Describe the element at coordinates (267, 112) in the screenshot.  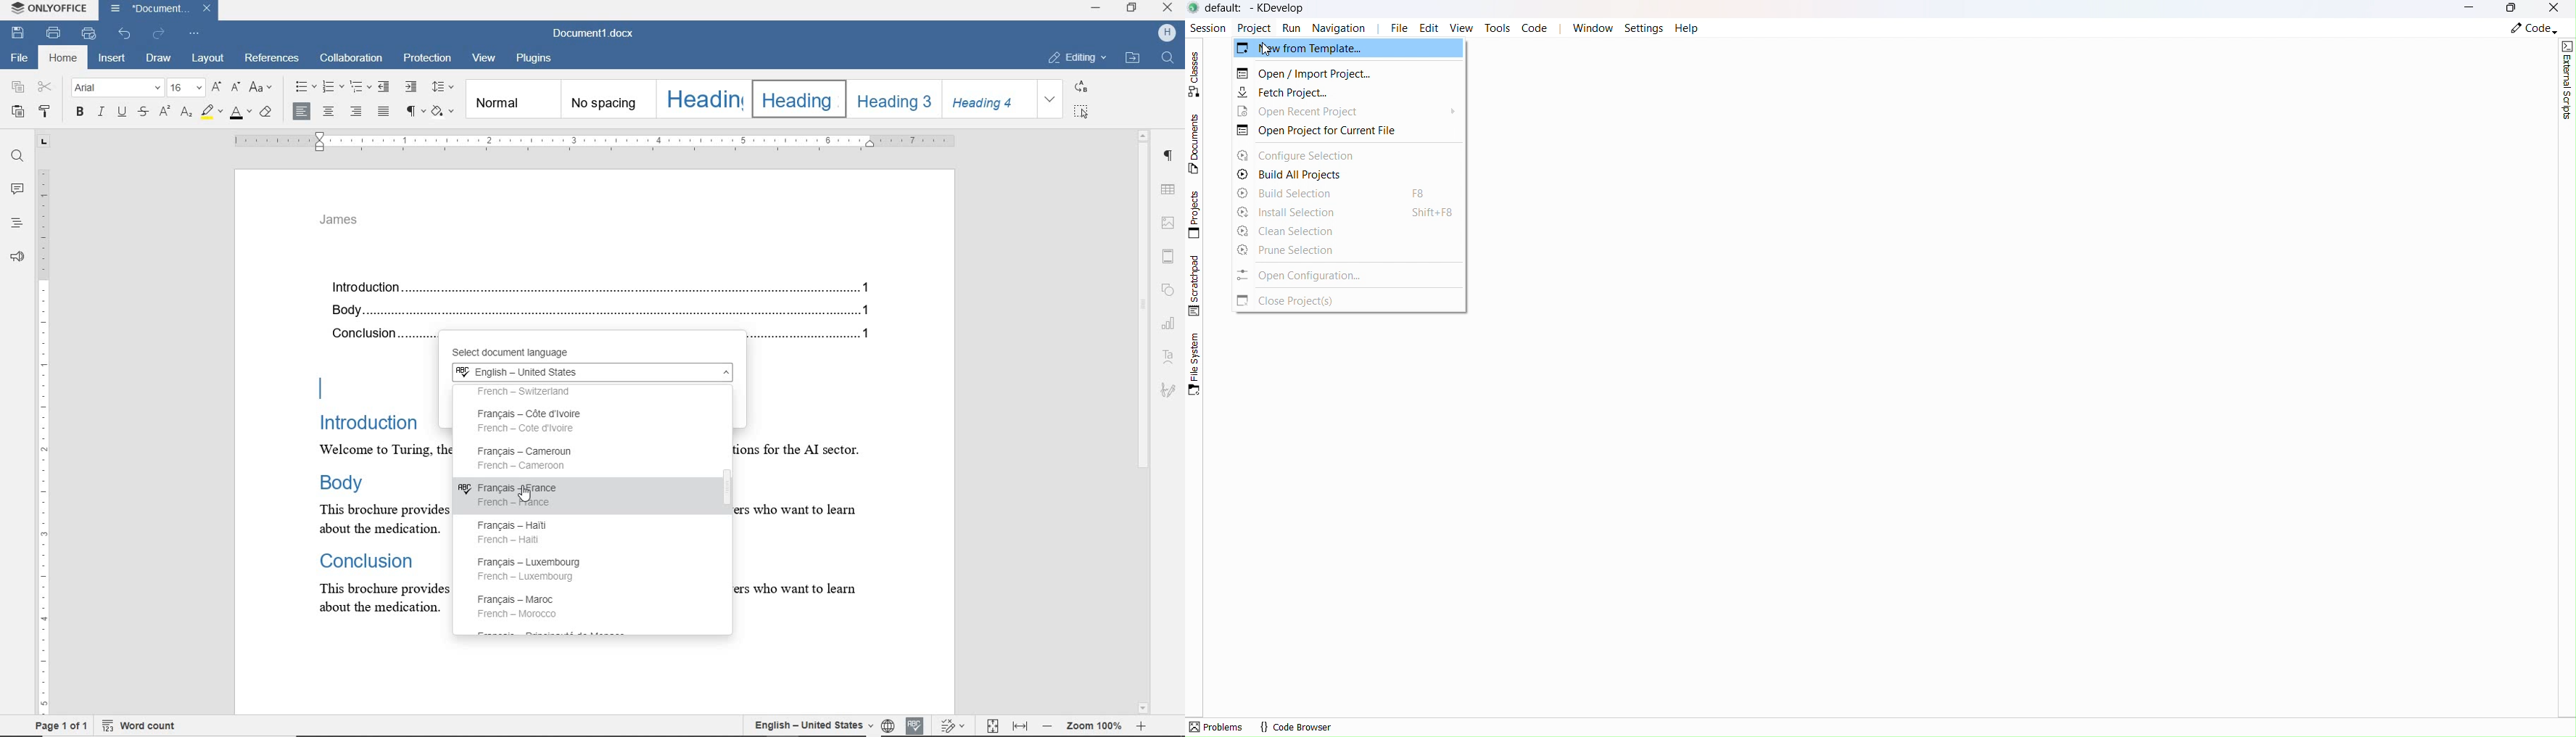
I see `clear style` at that location.